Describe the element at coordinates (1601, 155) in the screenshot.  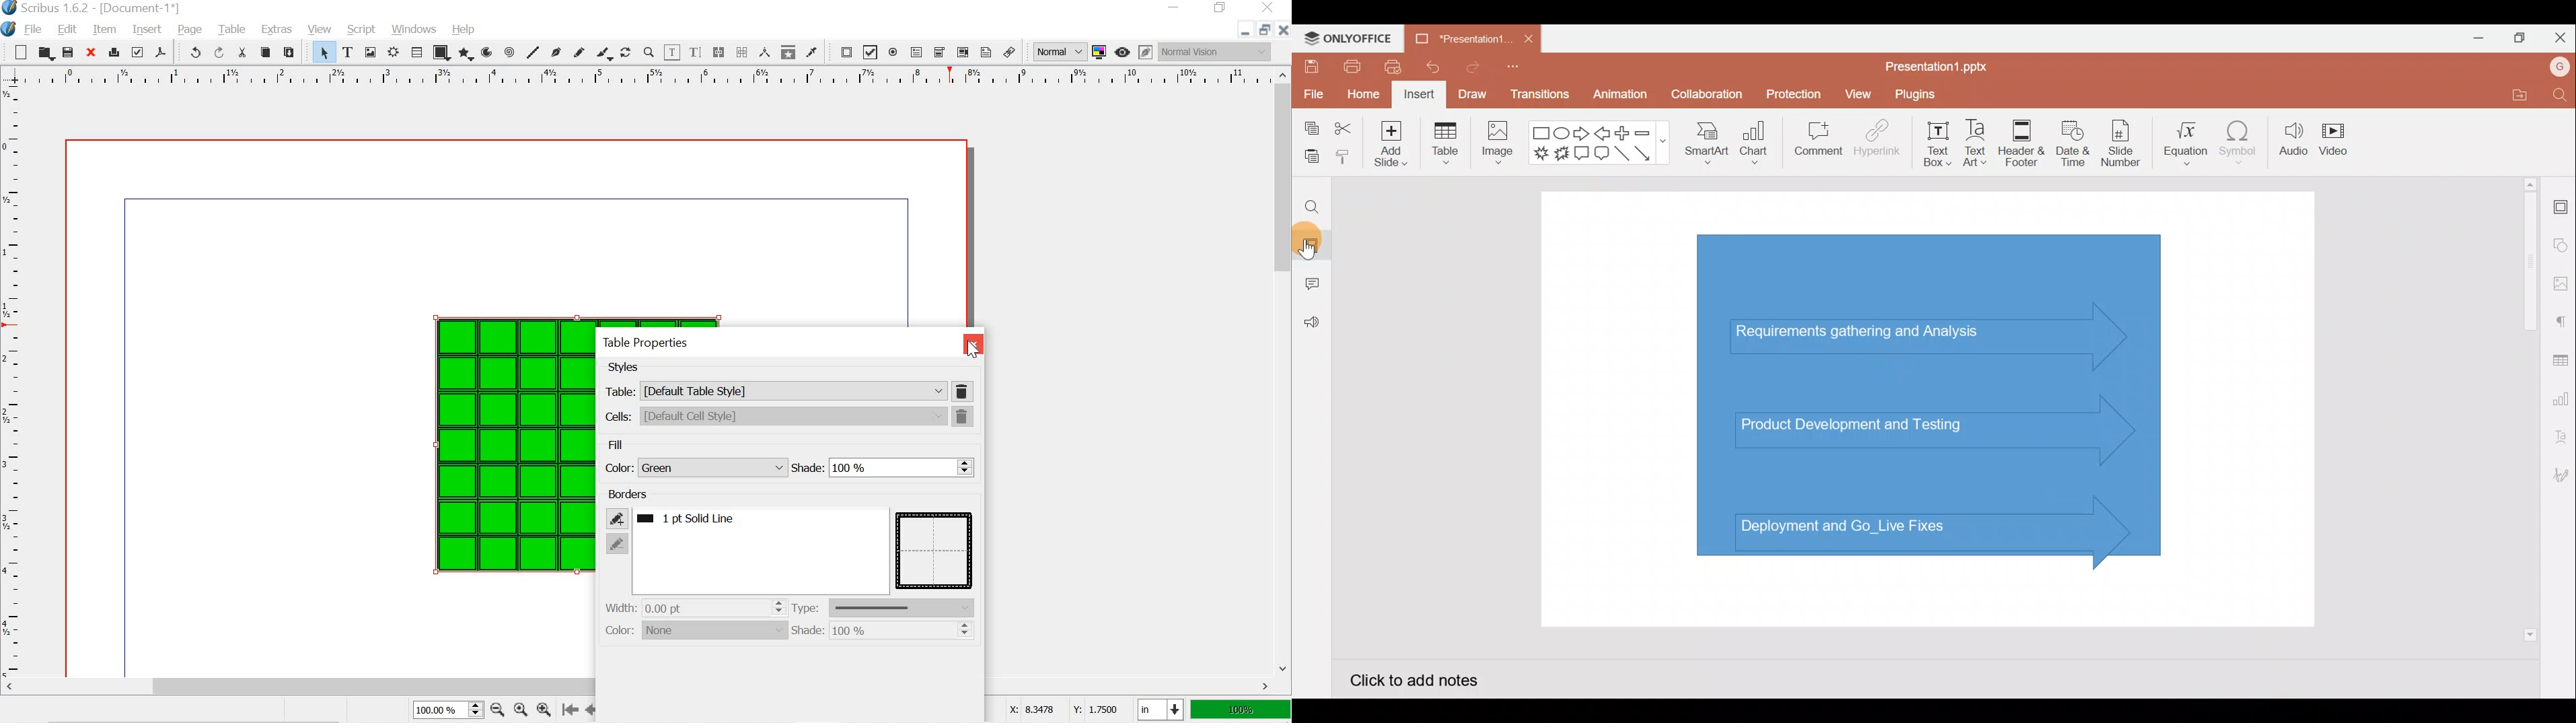
I see `Rounded Rectangular callout` at that location.